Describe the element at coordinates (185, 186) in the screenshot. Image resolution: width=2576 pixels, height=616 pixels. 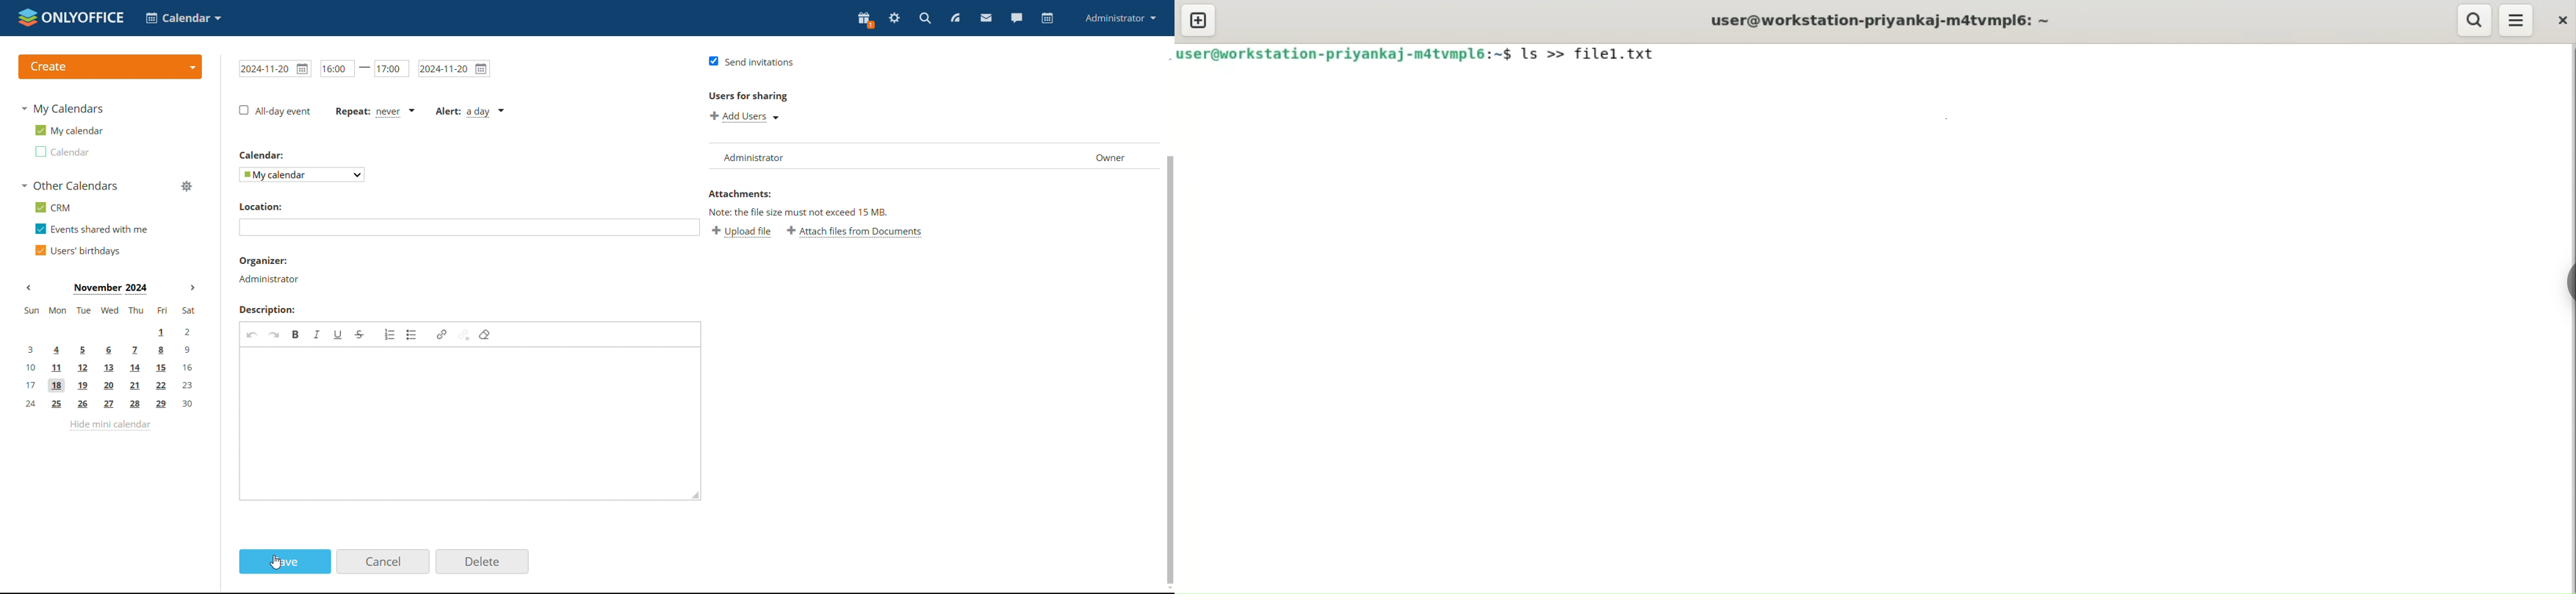
I see `manage` at that location.